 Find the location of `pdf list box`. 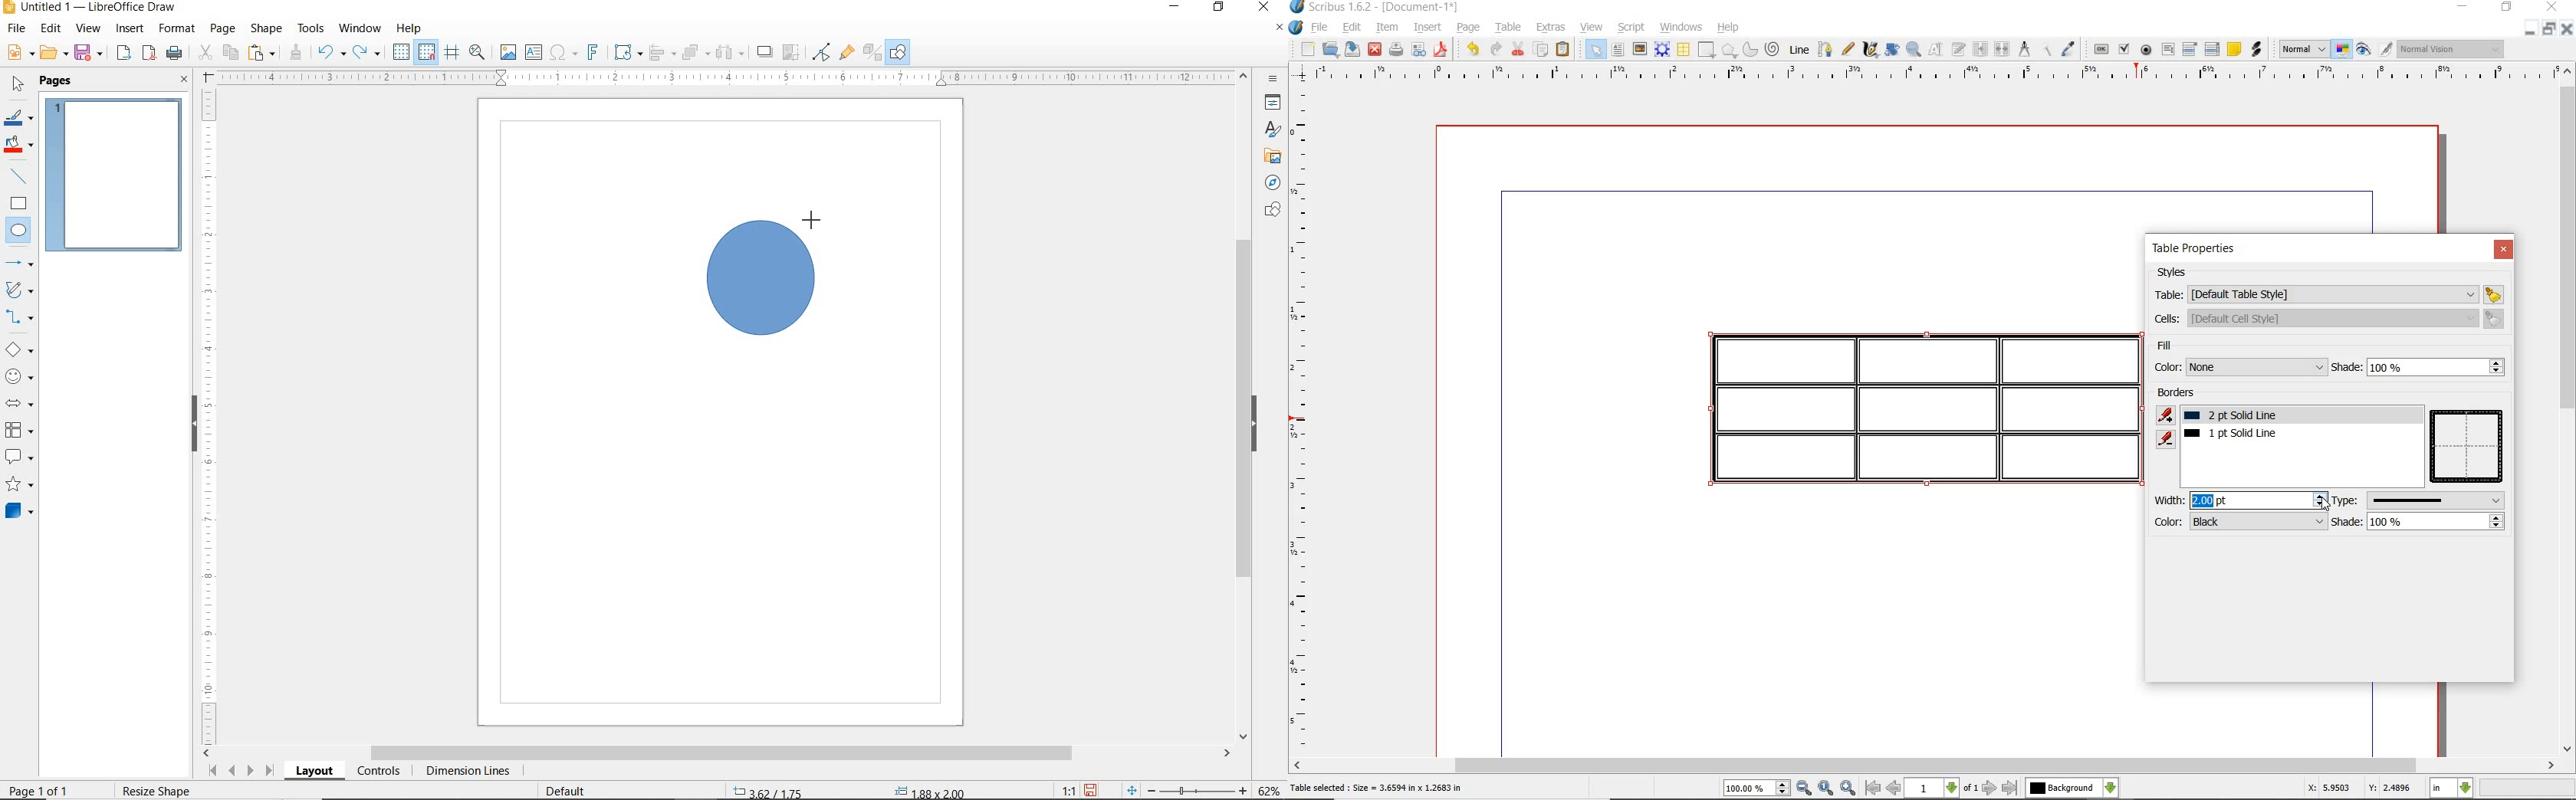

pdf list box is located at coordinates (2213, 49).